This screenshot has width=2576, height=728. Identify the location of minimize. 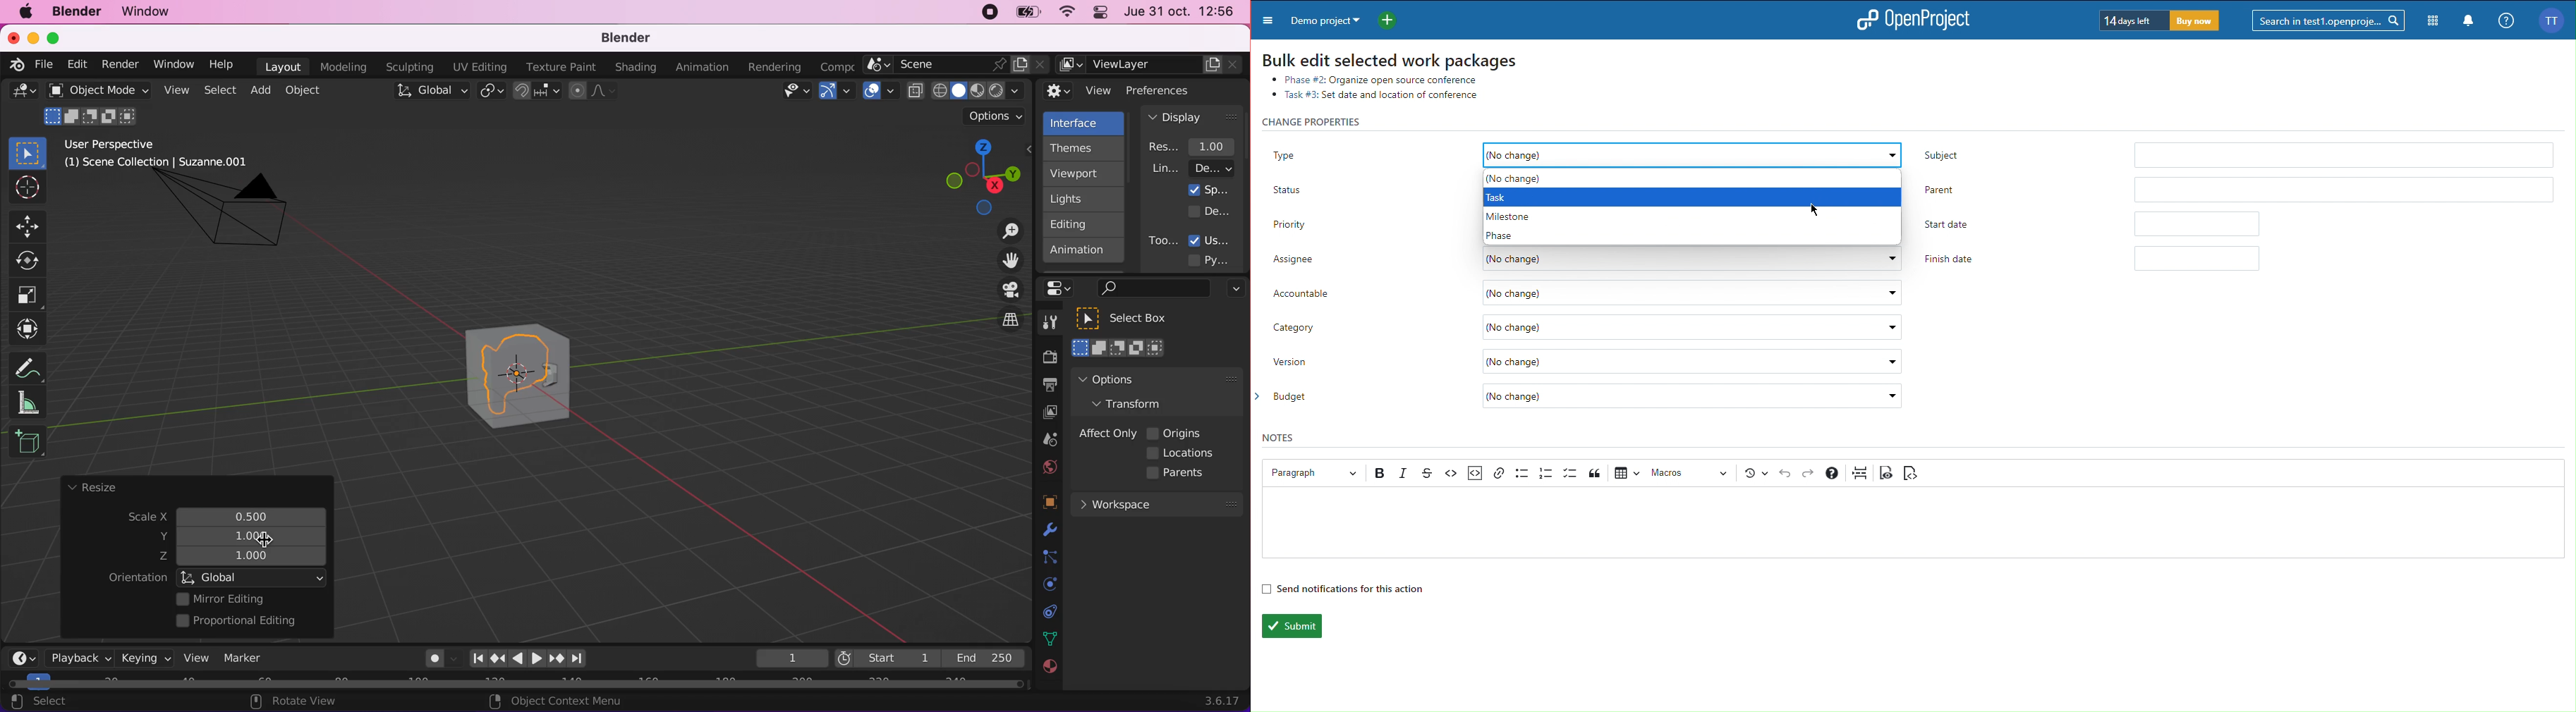
(31, 37).